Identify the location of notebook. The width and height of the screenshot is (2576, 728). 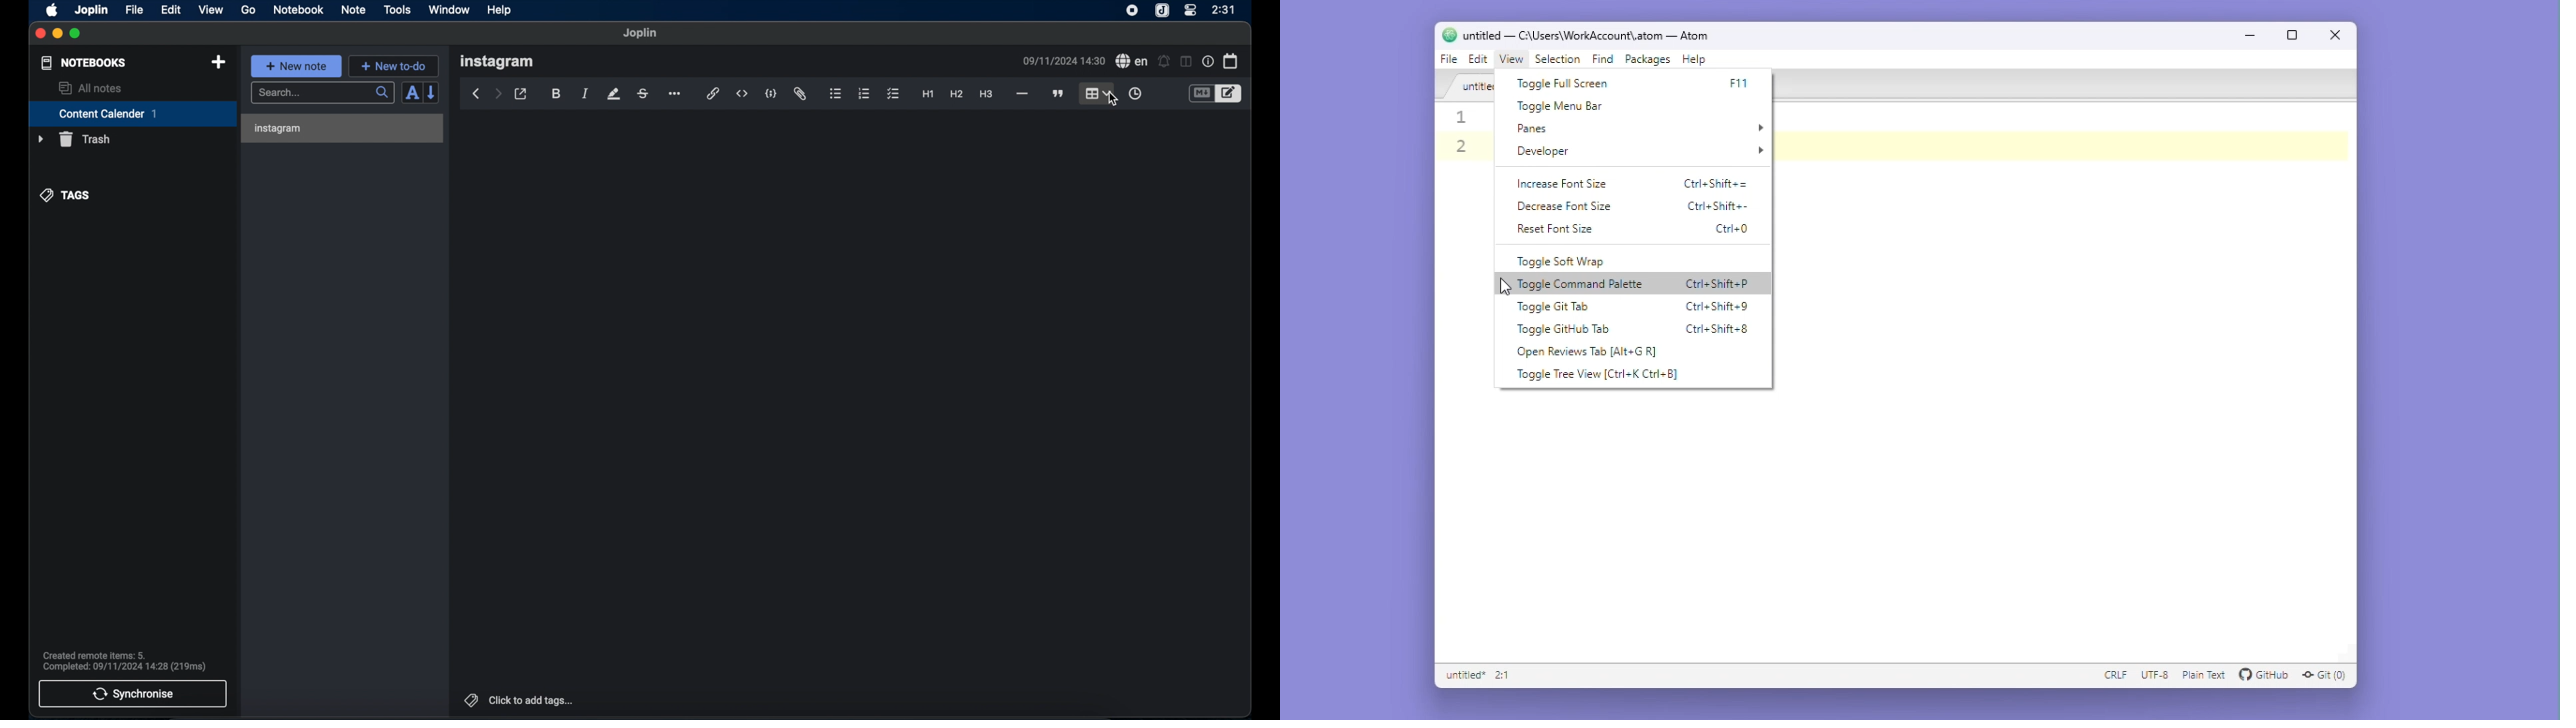
(297, 9).